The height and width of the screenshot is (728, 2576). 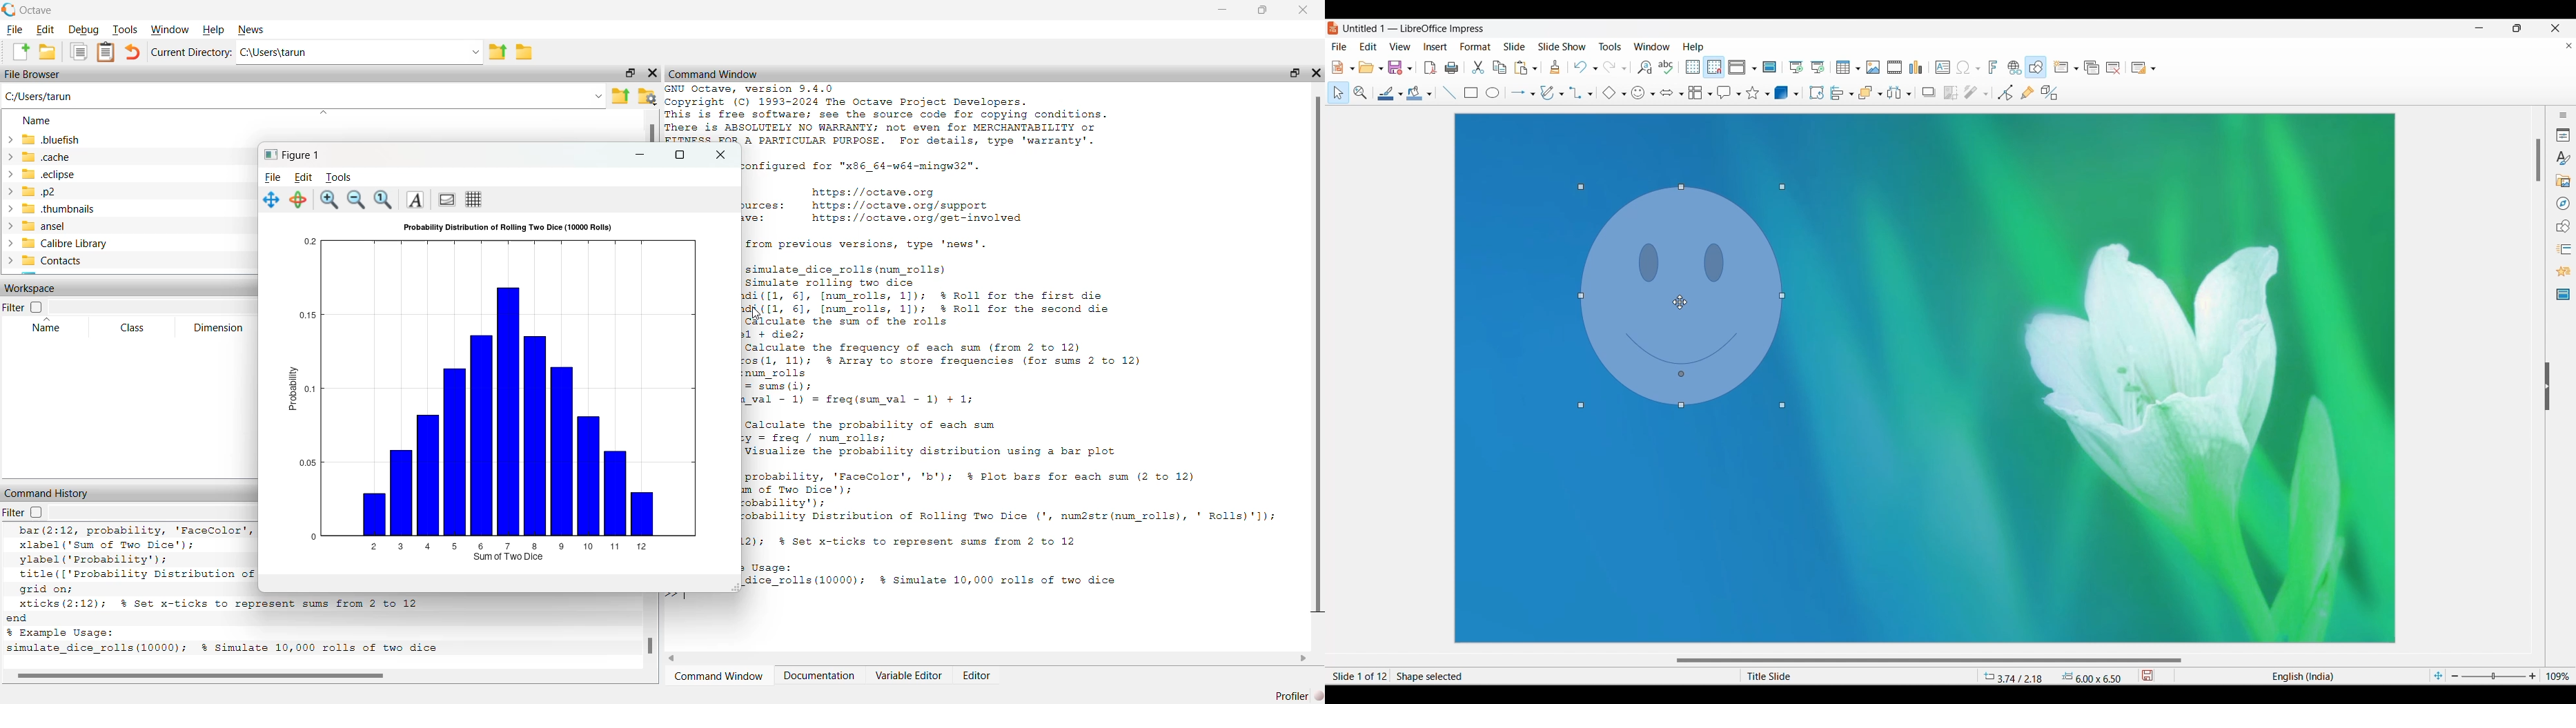 I want to click on Animation, so click(x=2564, y=271).